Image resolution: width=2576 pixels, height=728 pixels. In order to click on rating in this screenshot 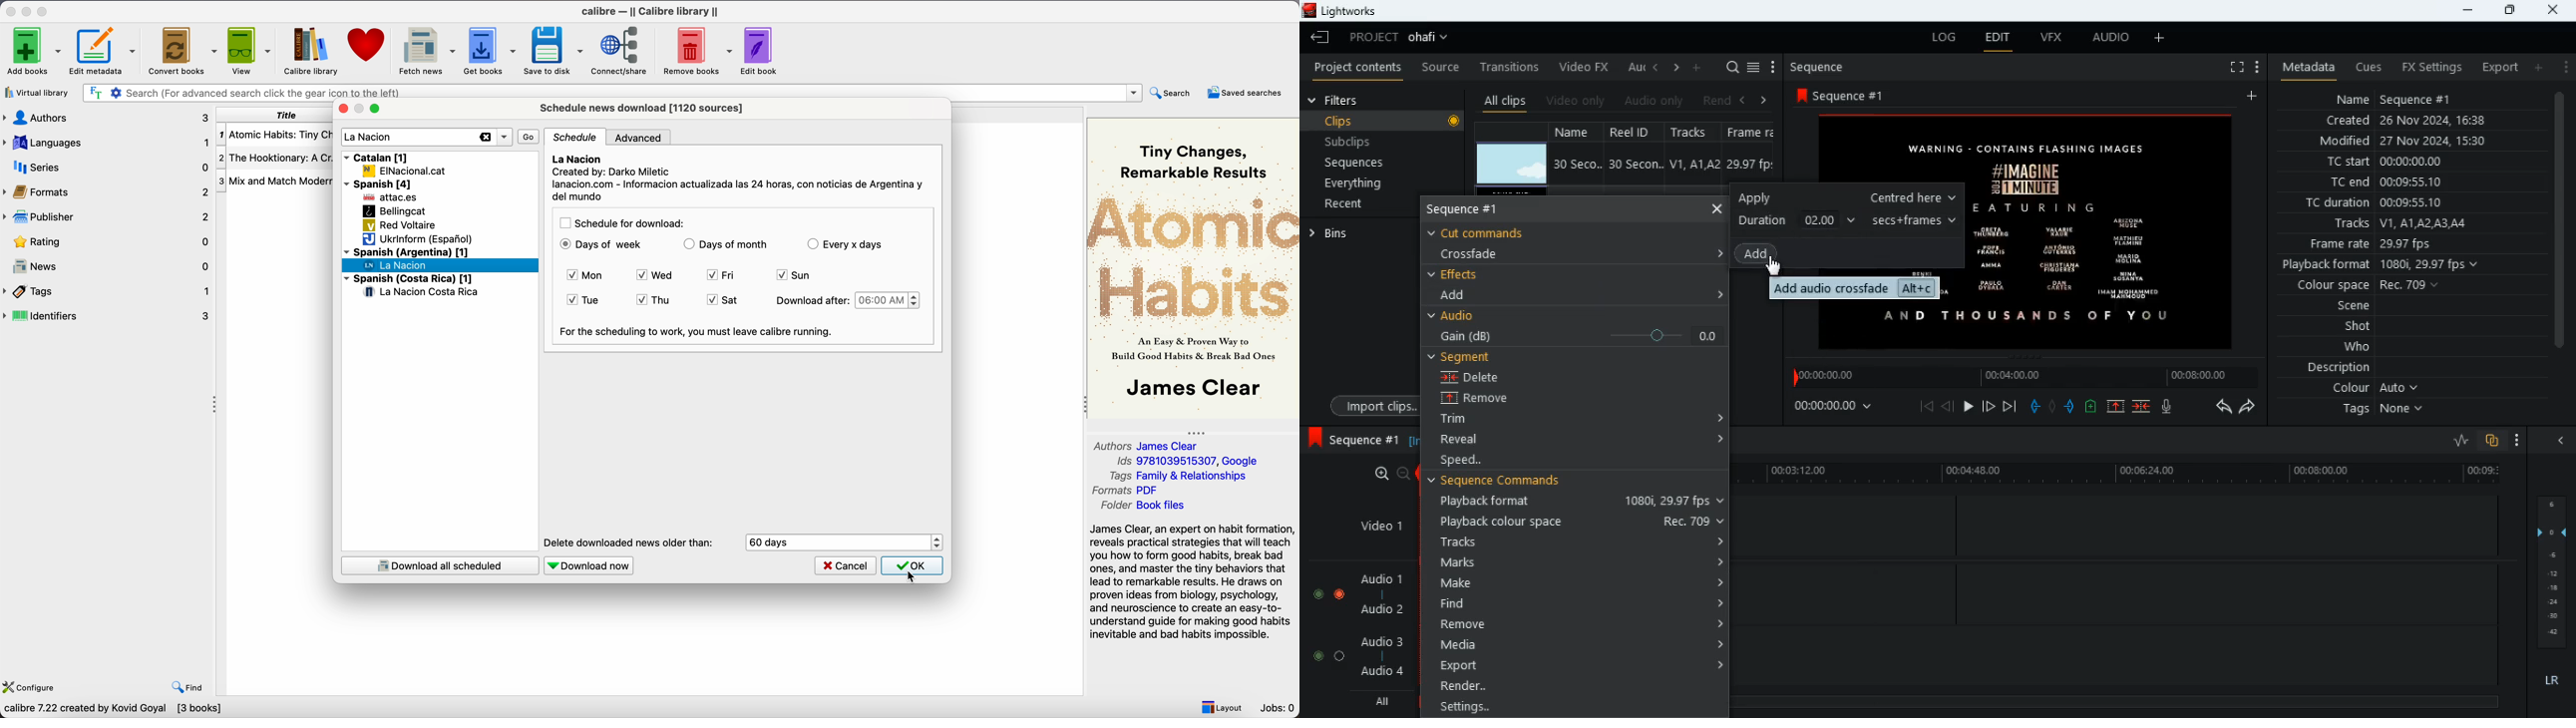, I will do `click(106, 241)`.